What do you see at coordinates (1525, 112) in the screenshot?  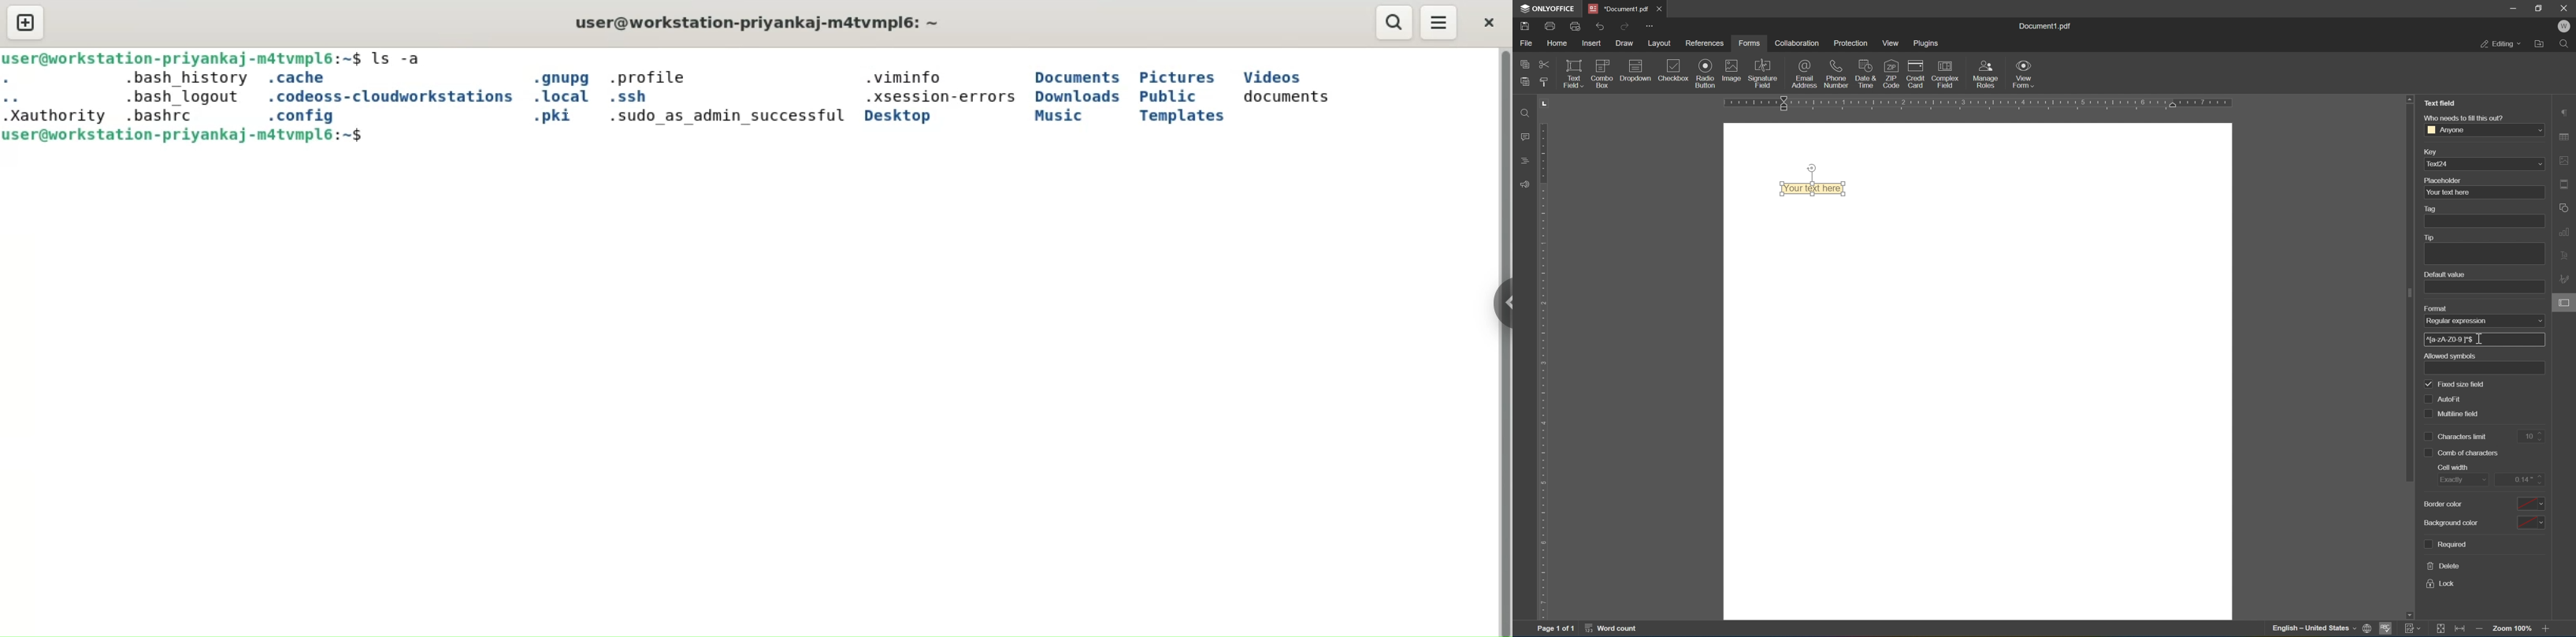 I see `find` at bounding box center [1525, 112].